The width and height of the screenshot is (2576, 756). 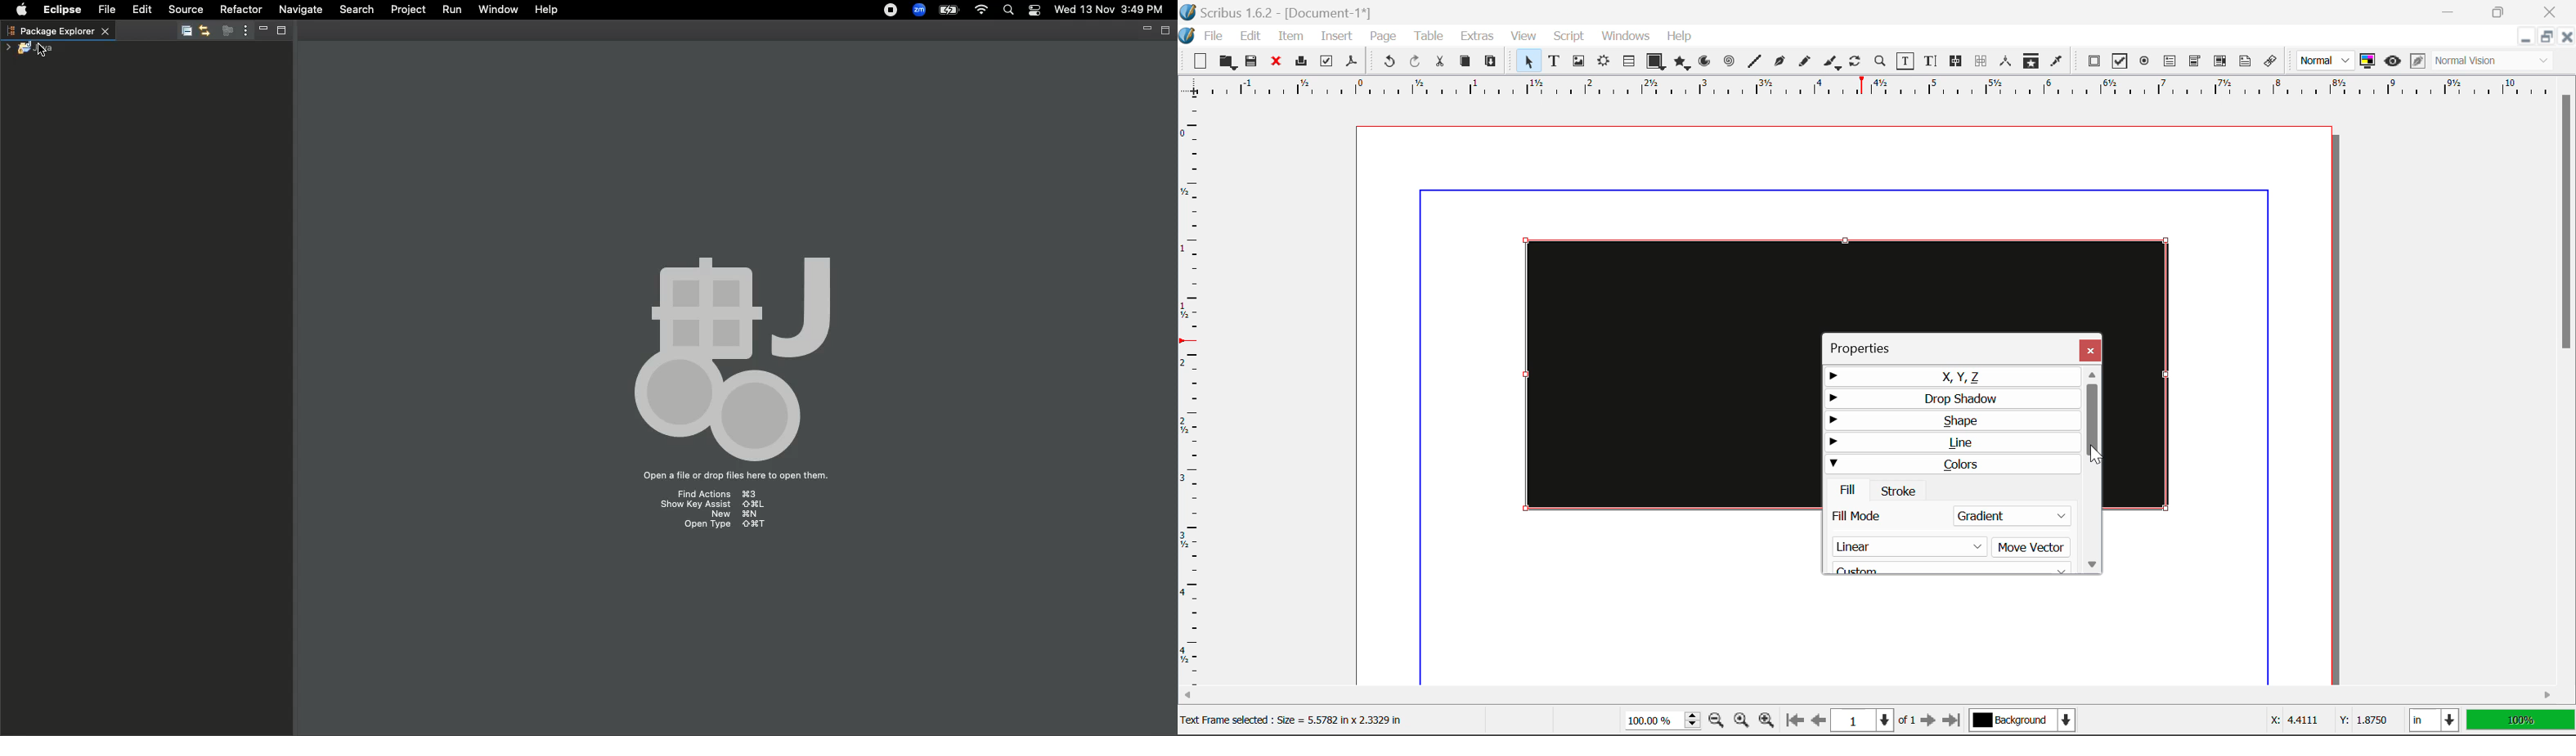 What do you see at coordinates (1036, 11) in the screenshot?
I see `Notification` at bounding box center [1036, 11].